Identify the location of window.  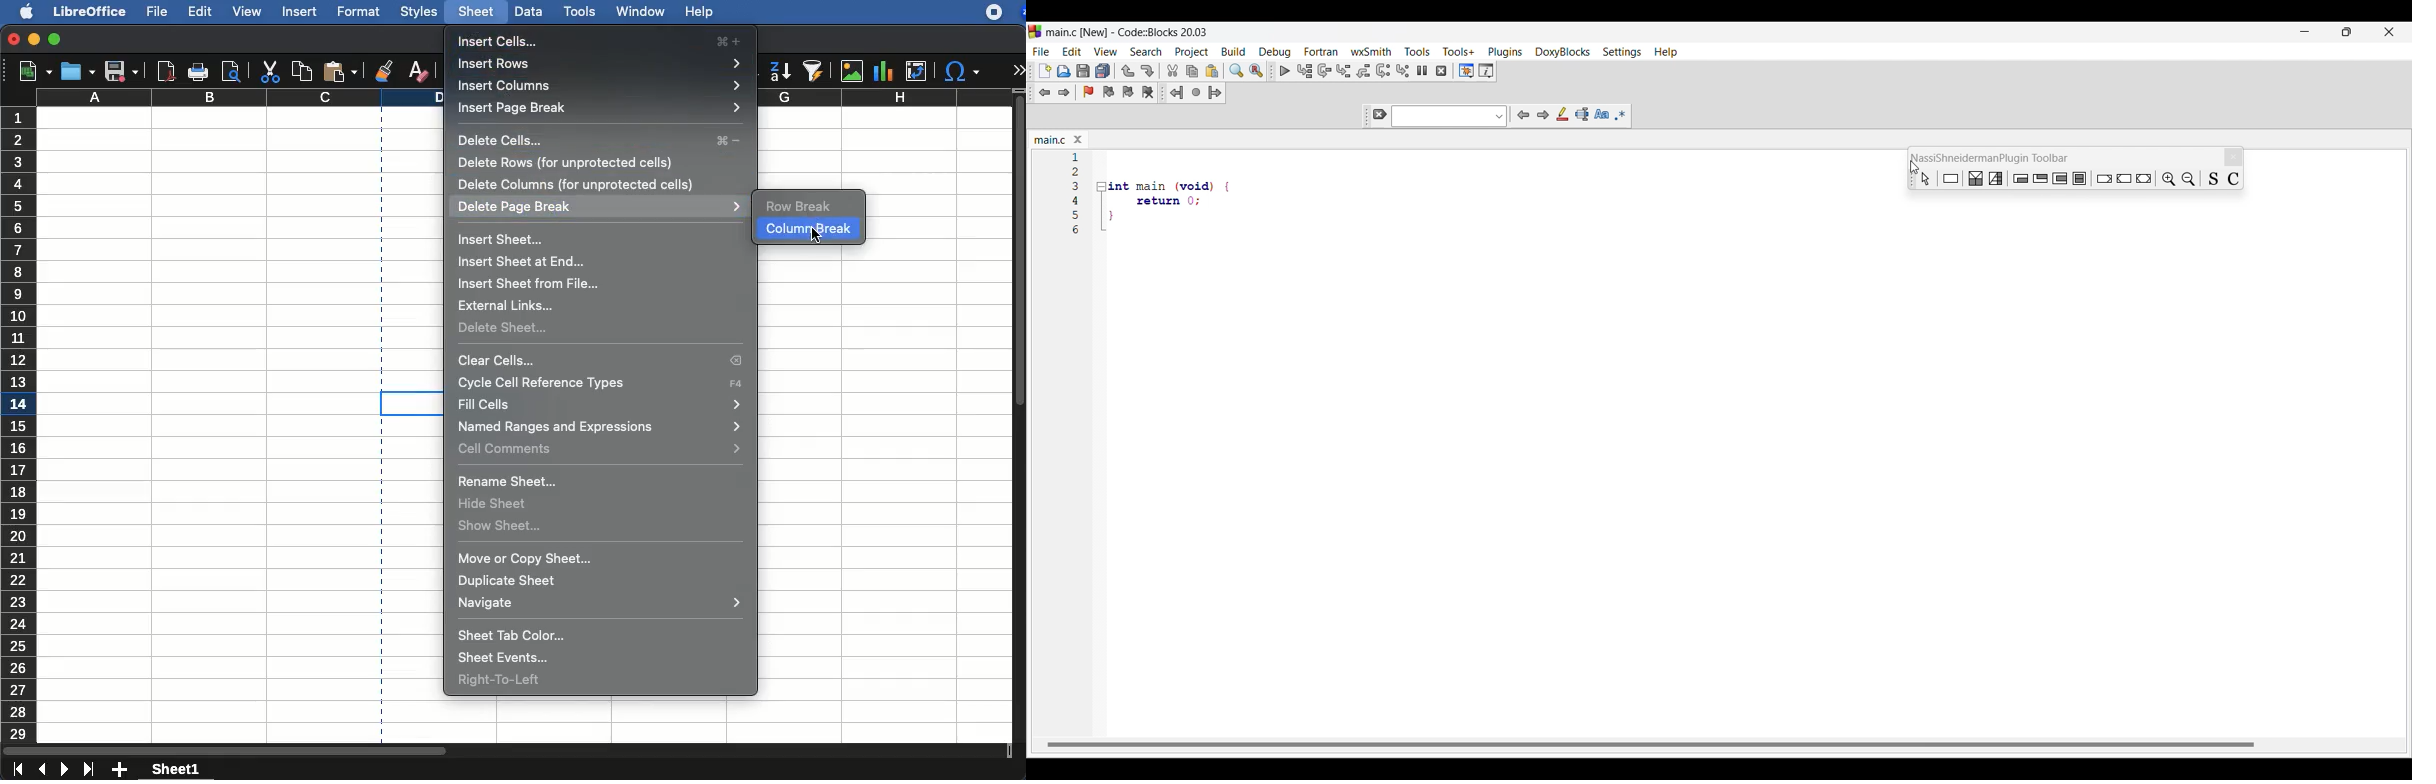
(639, 13).